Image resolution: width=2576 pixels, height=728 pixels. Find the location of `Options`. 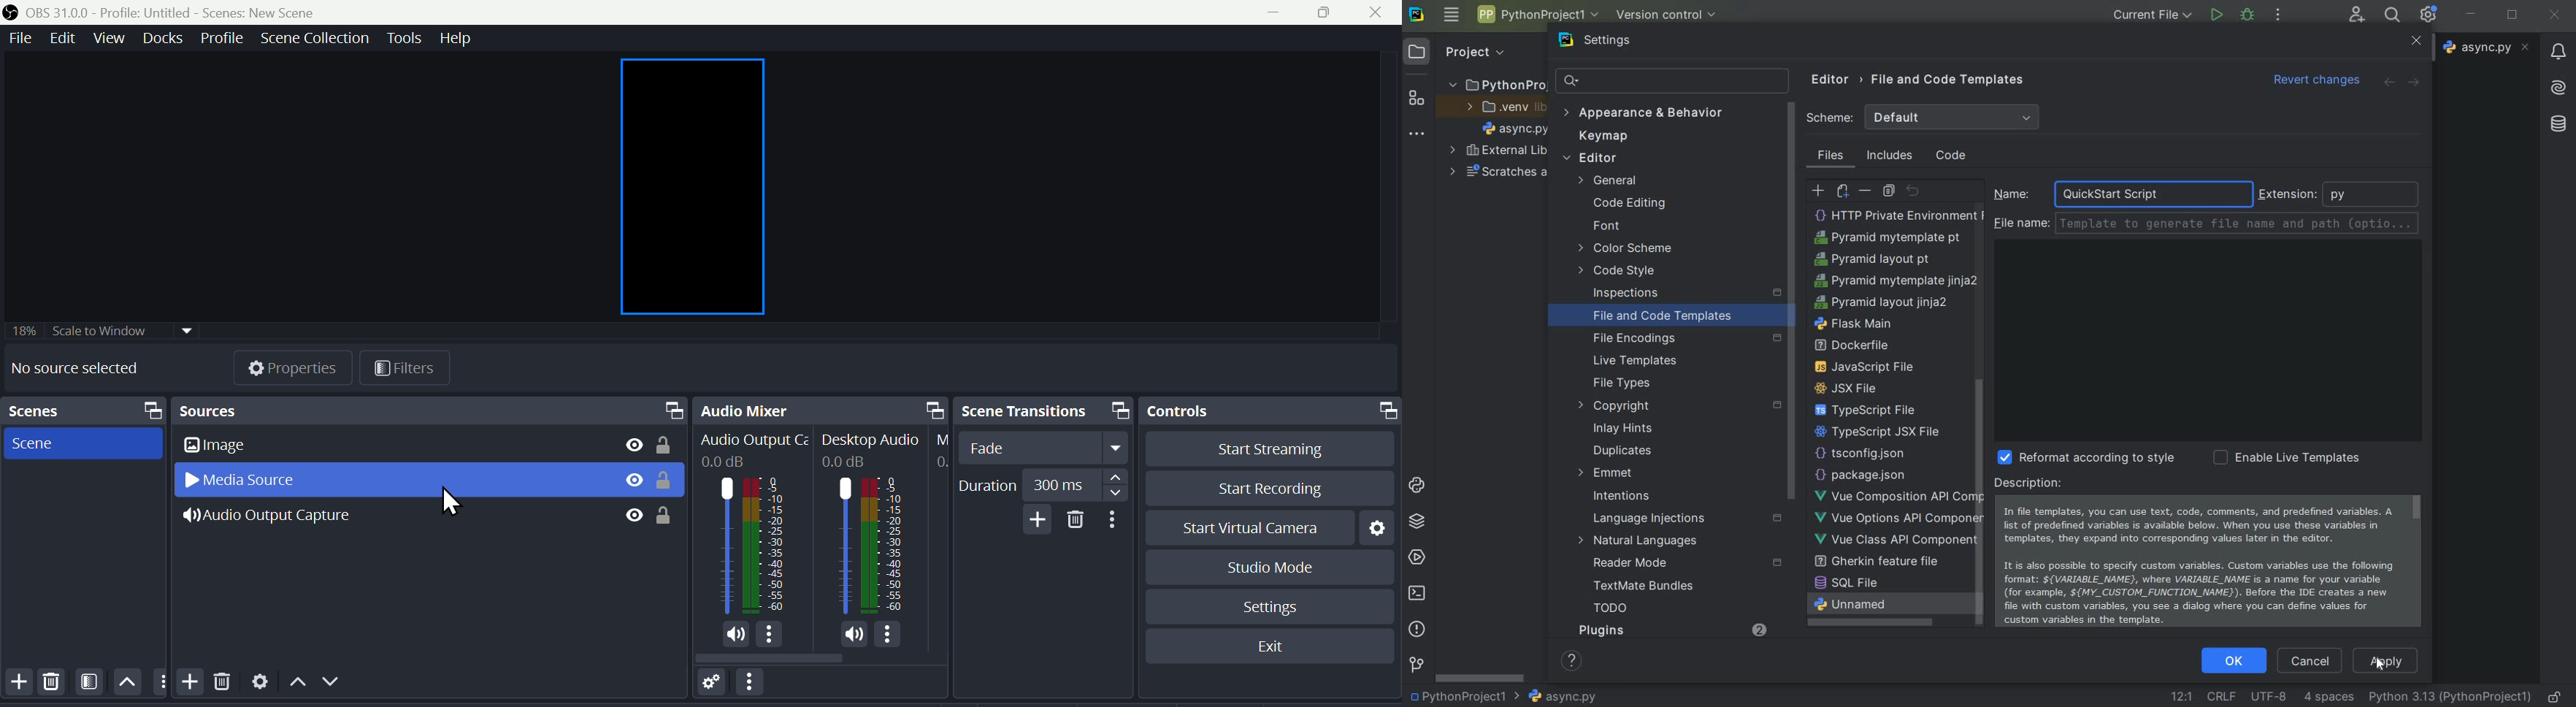

Options is located at coordinates (889, 635).